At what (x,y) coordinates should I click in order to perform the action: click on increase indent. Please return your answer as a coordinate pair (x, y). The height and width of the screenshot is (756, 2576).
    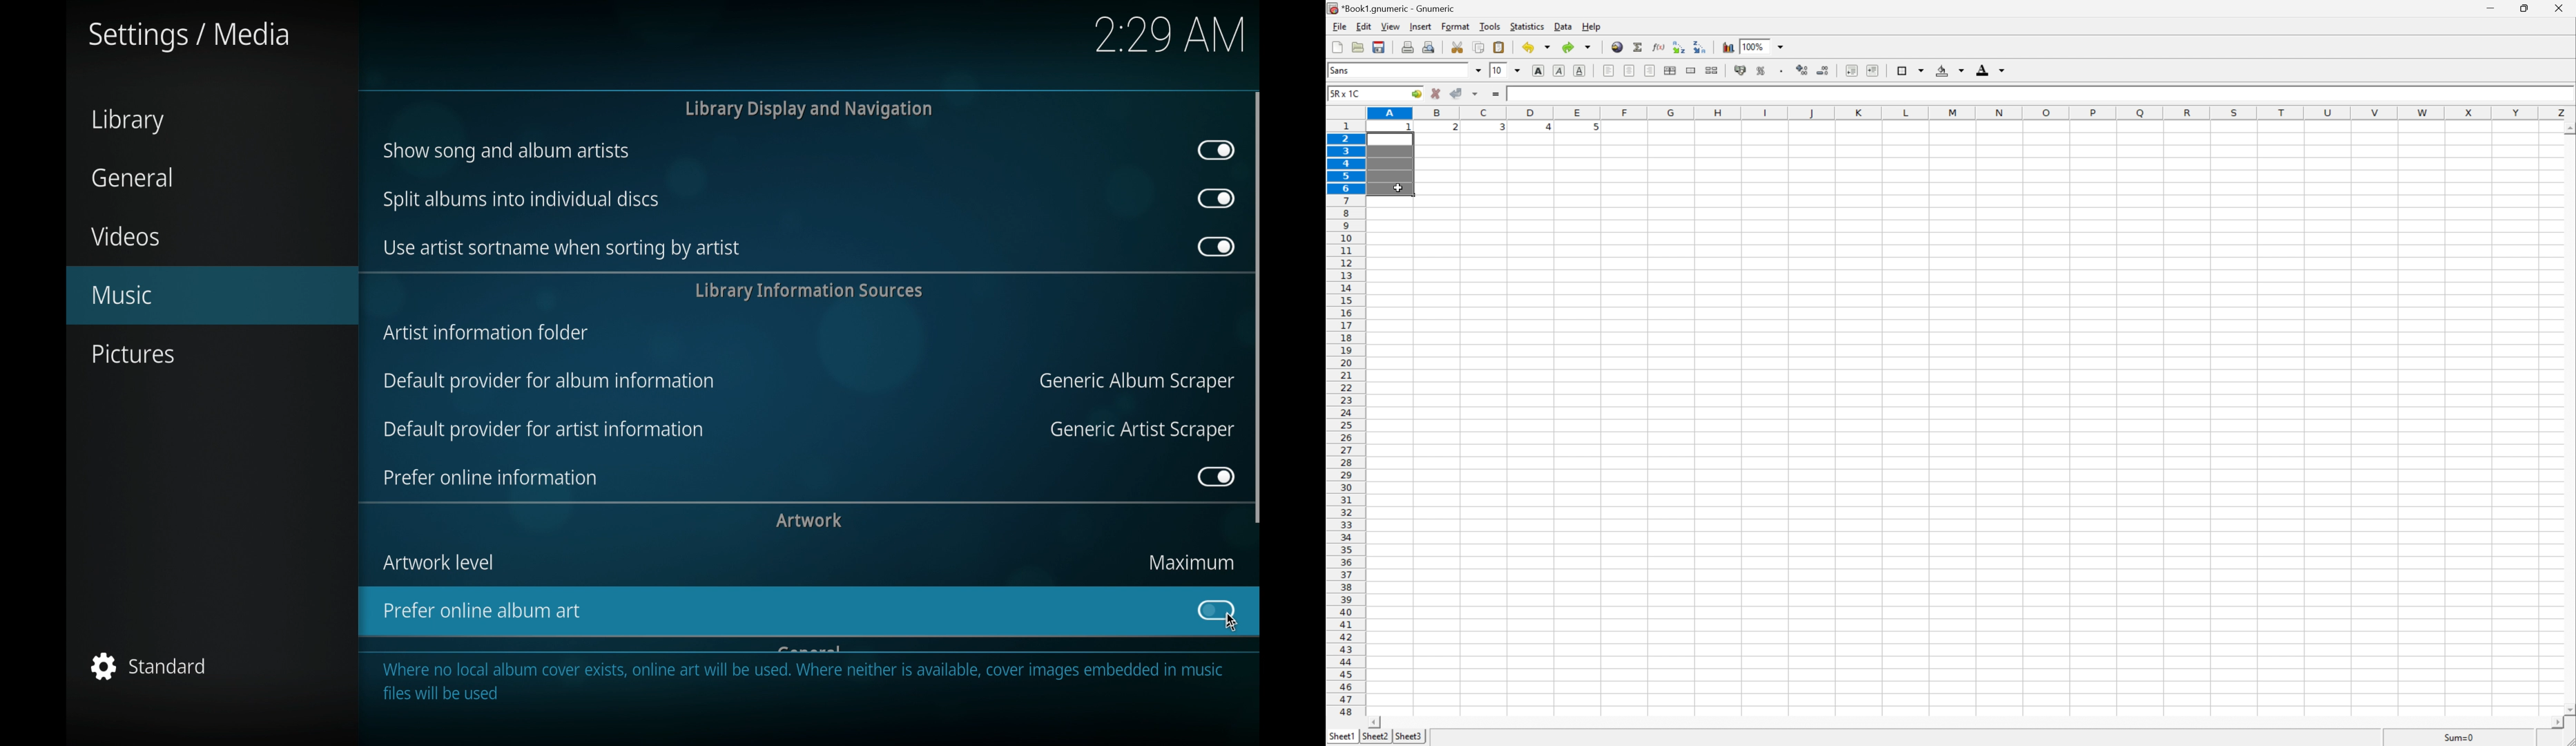
    Looking at the image, I should click on (1871, 70).